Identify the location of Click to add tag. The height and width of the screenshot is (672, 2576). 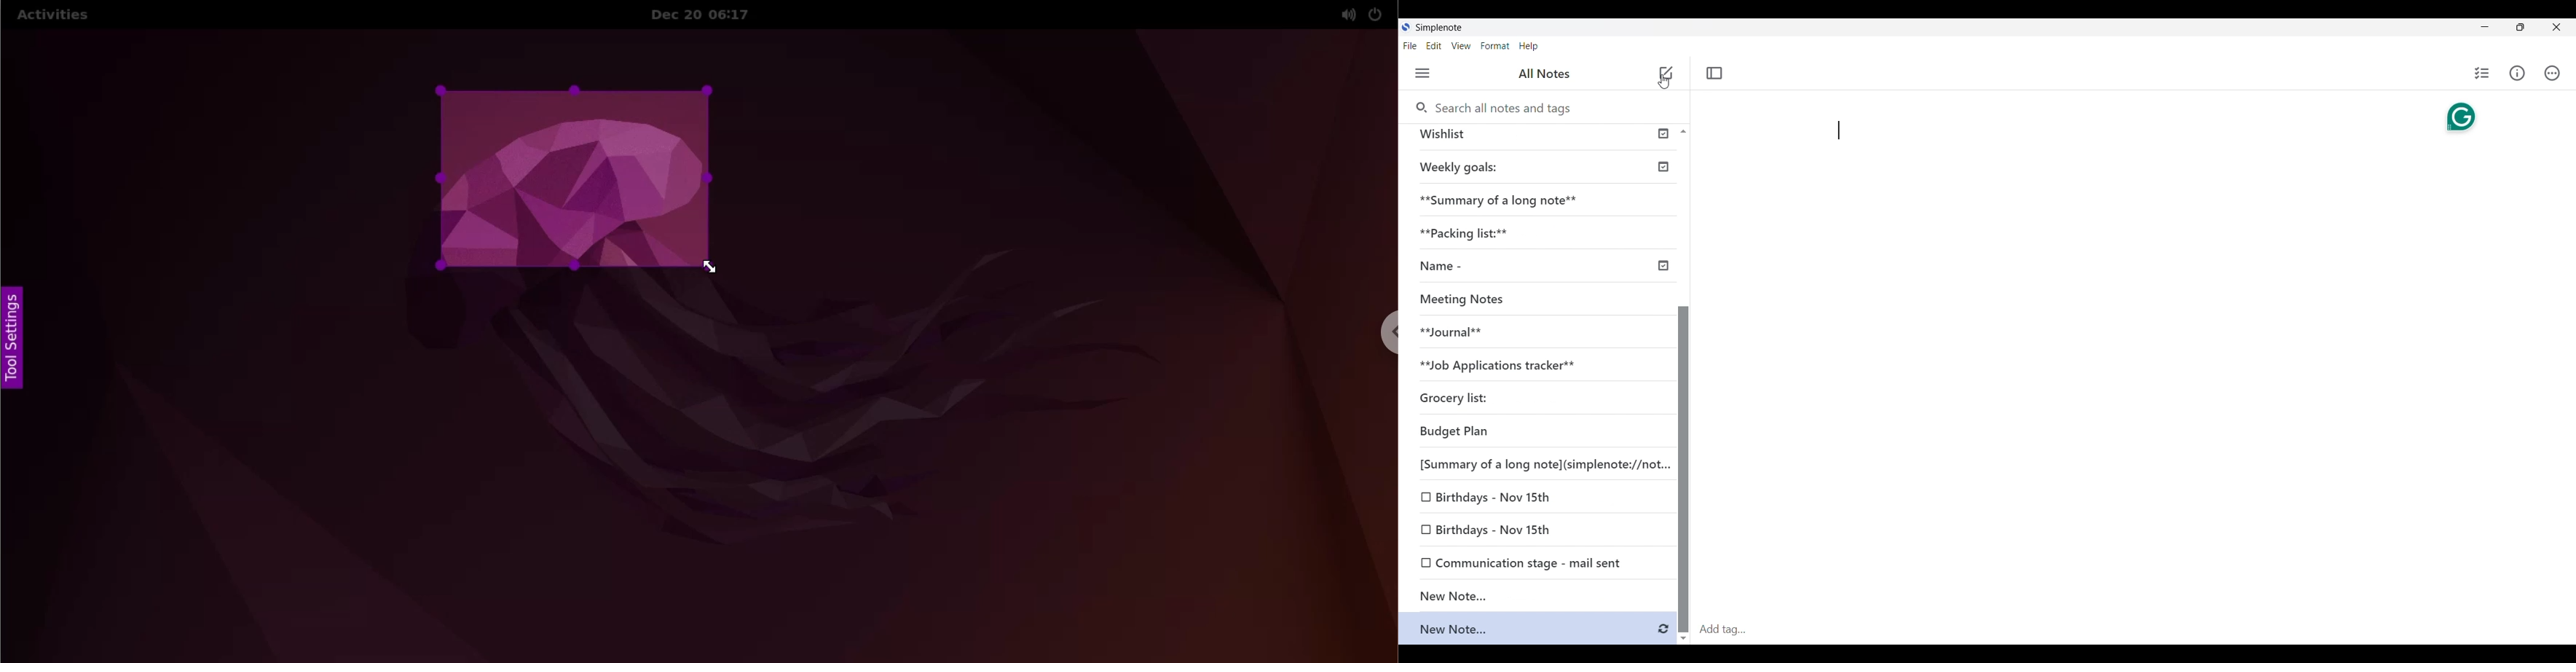
(2136, 629).